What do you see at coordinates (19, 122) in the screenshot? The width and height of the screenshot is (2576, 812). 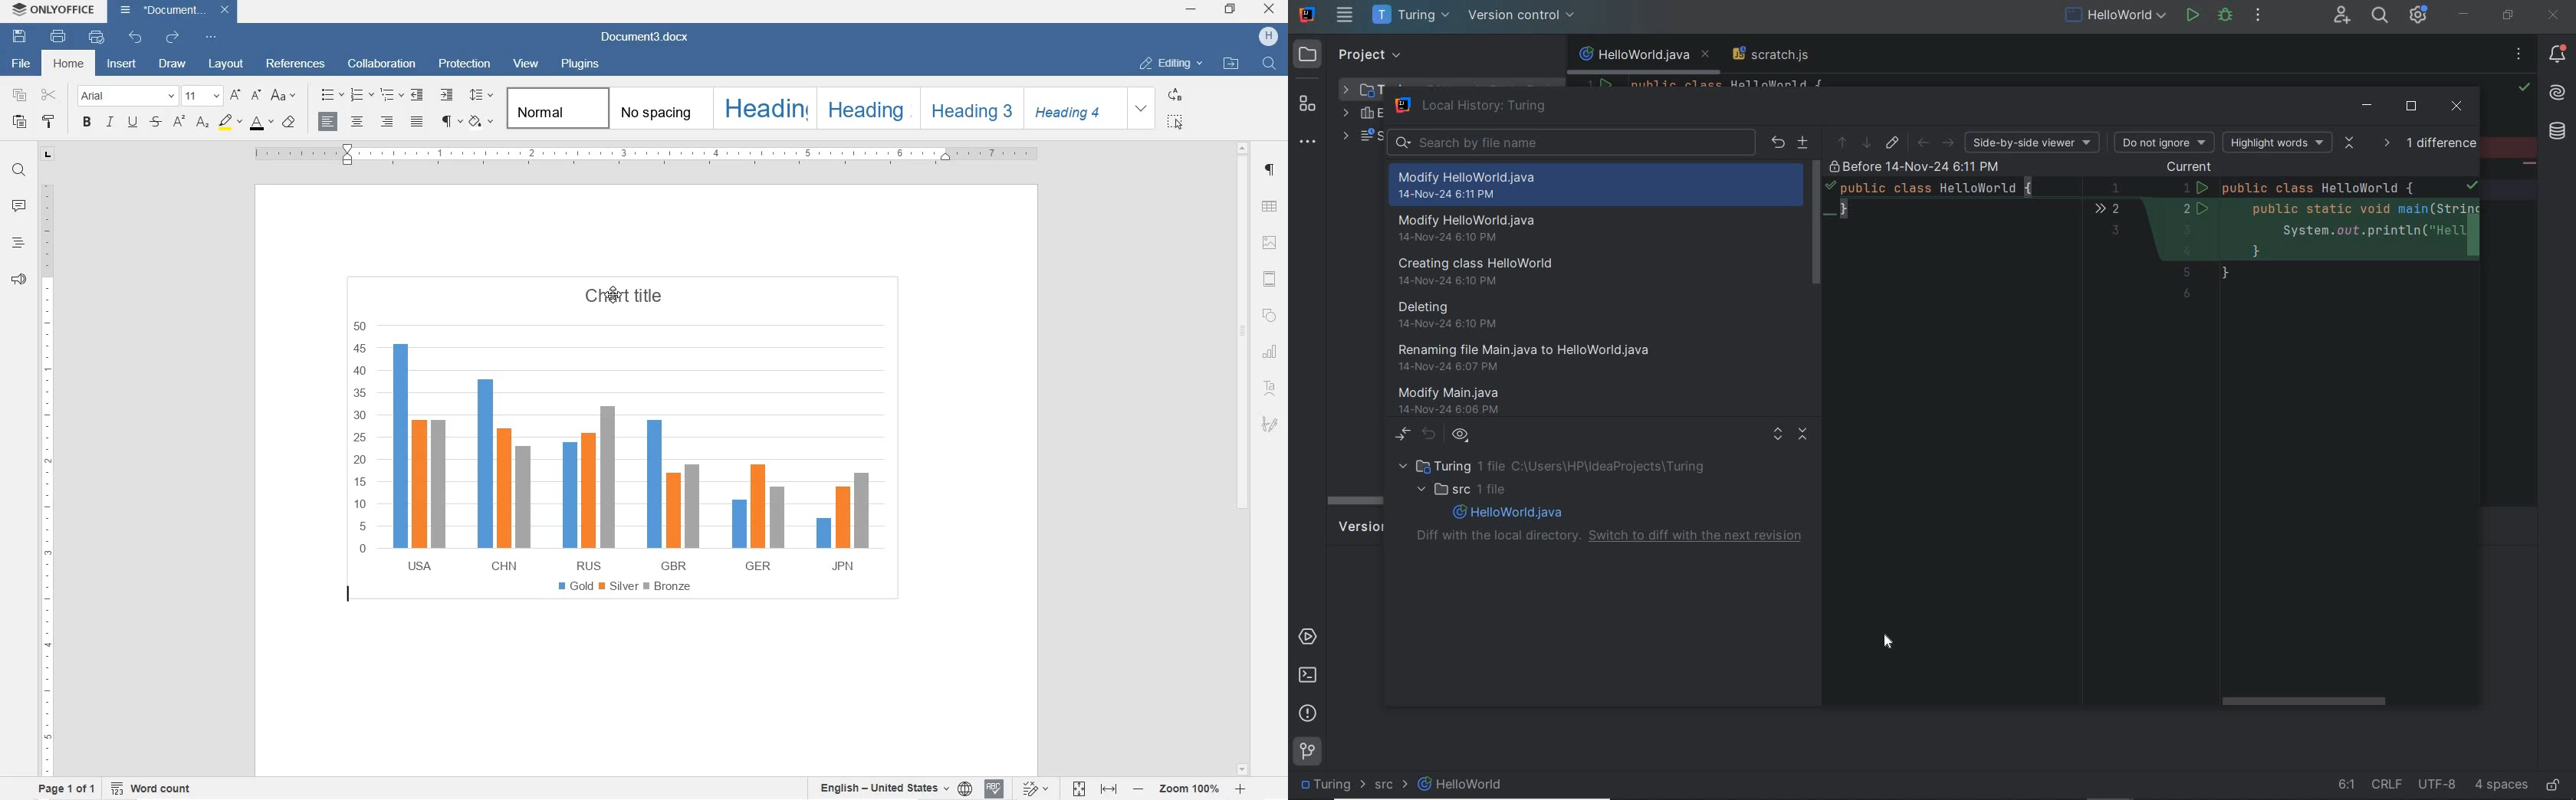 I see `PASTE` at bounding box center [19, 122].